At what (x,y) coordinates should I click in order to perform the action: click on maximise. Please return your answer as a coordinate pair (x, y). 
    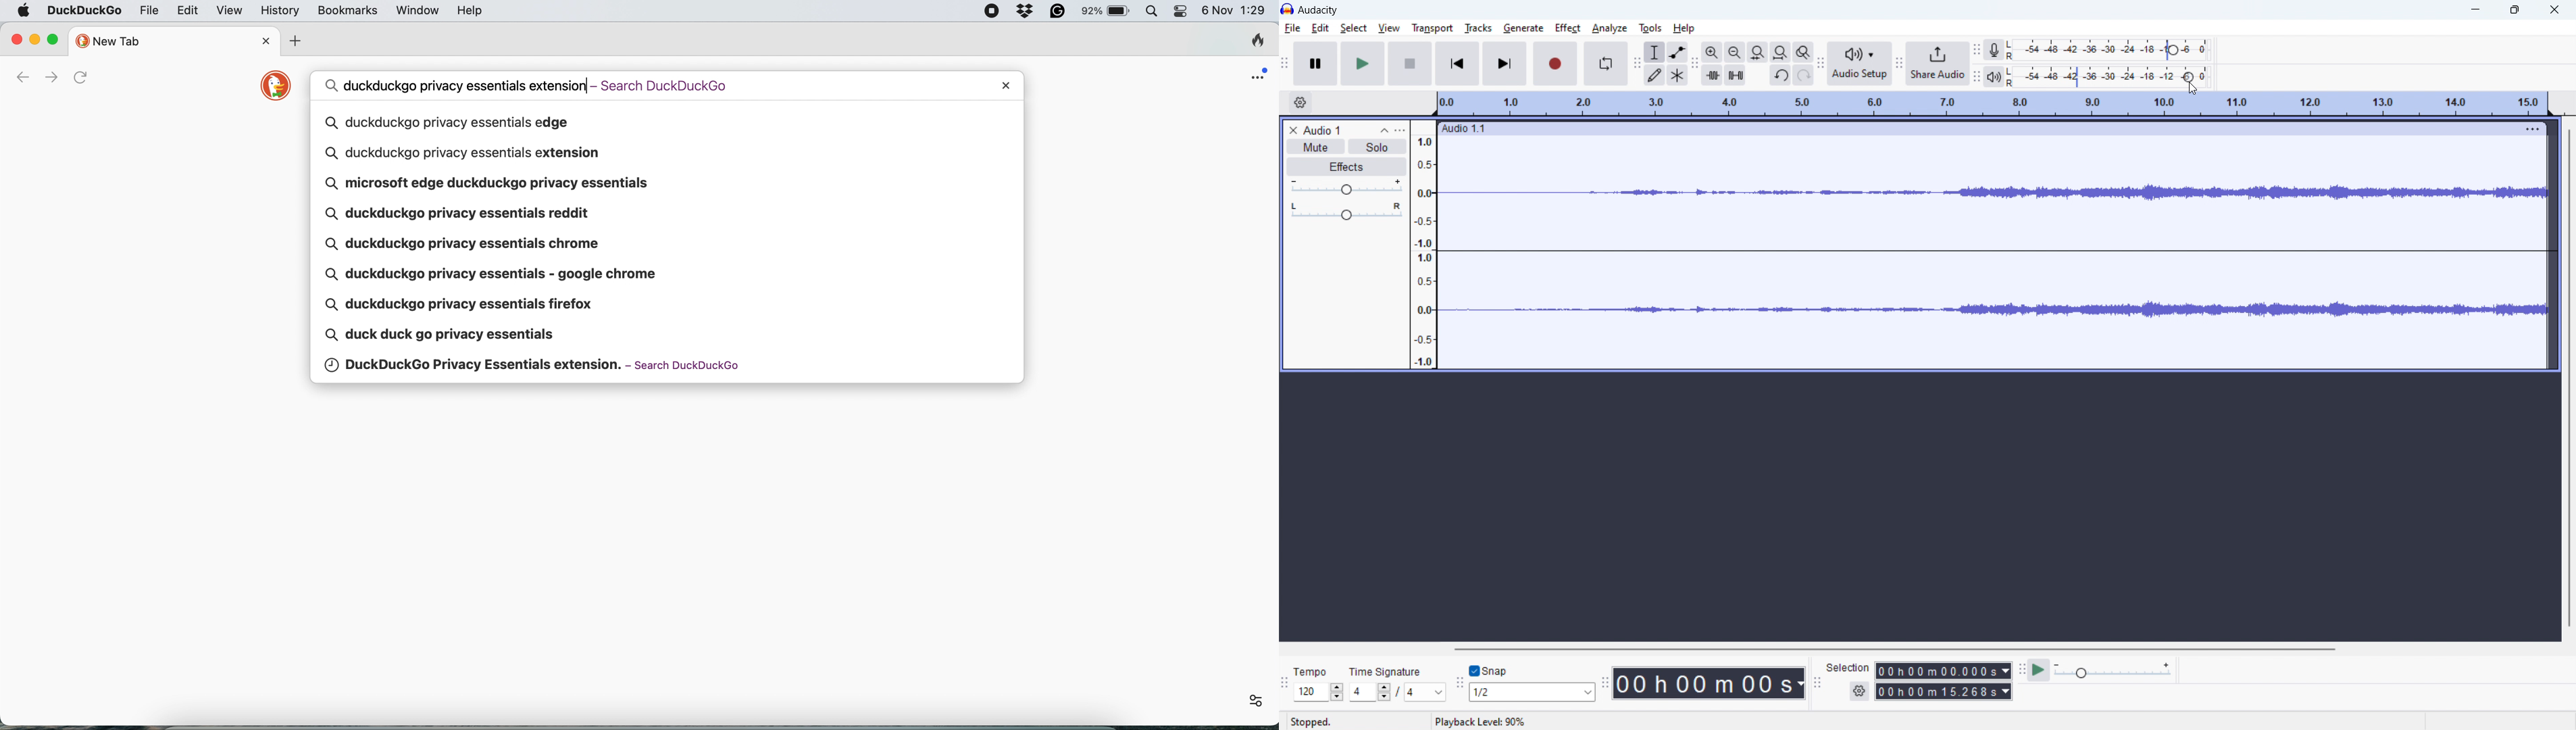
    Looking at the image, I should click on (55, 37).